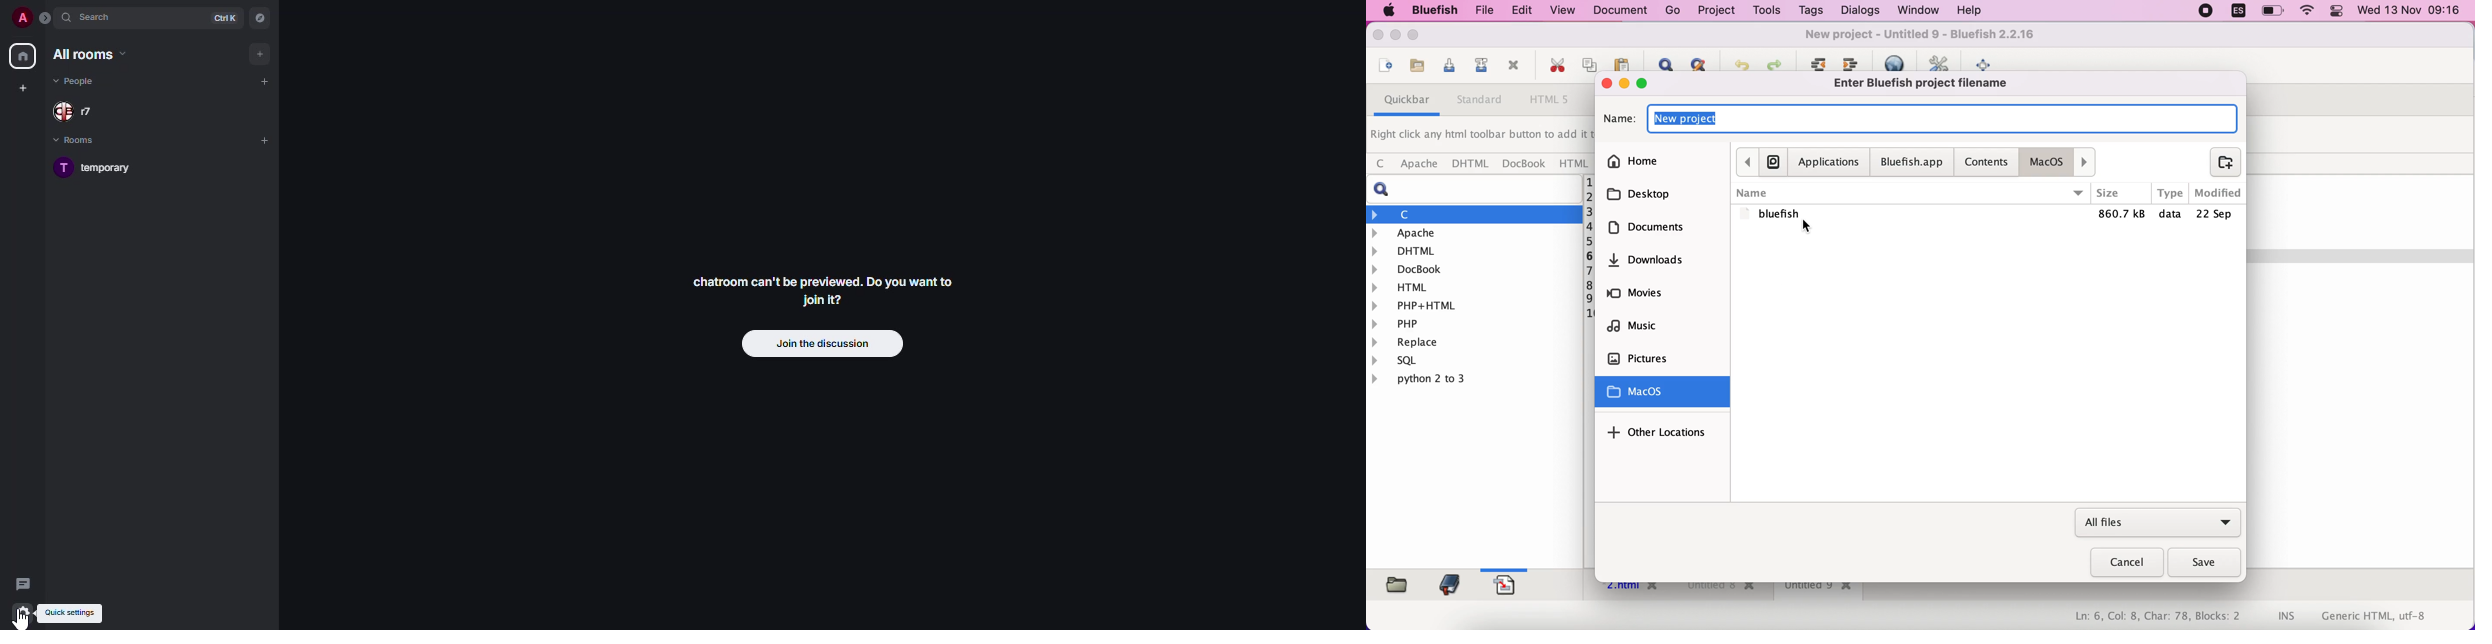 The width and height of the screenshot is (2492, 644). I want to click on create folder, so click(2220, 162).